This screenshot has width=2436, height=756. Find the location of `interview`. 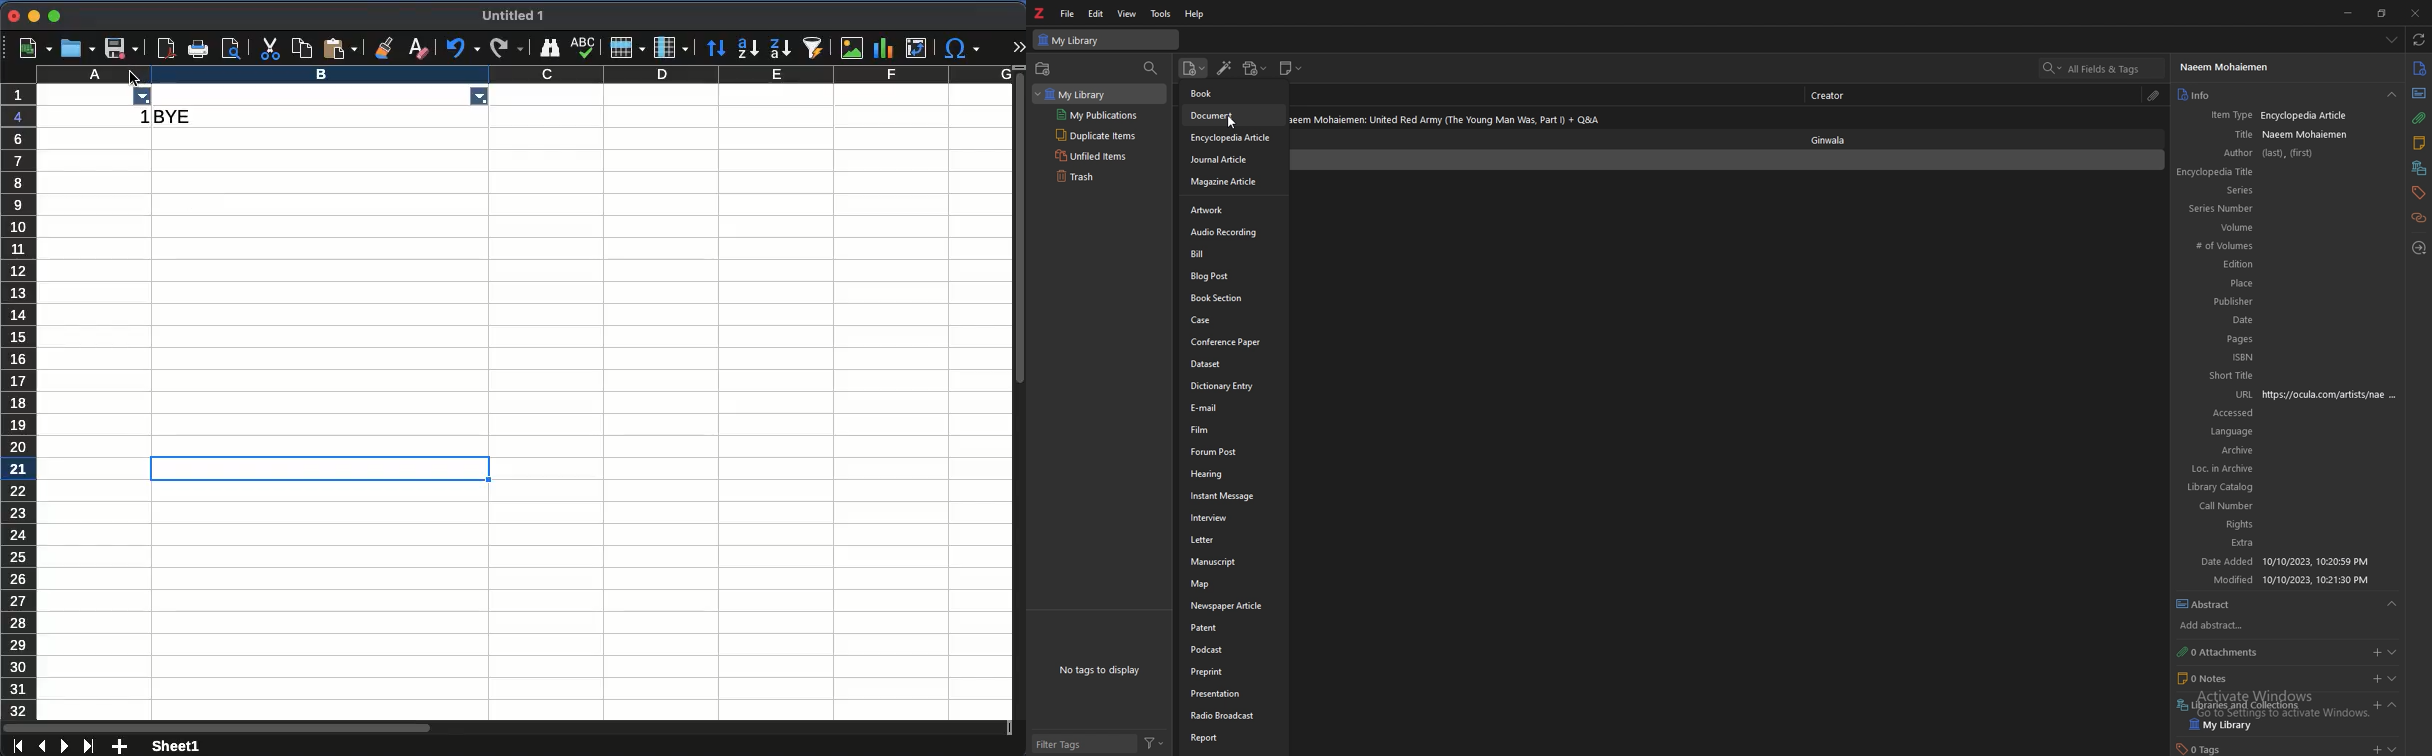

interview is located at coordinates (1231, 516).